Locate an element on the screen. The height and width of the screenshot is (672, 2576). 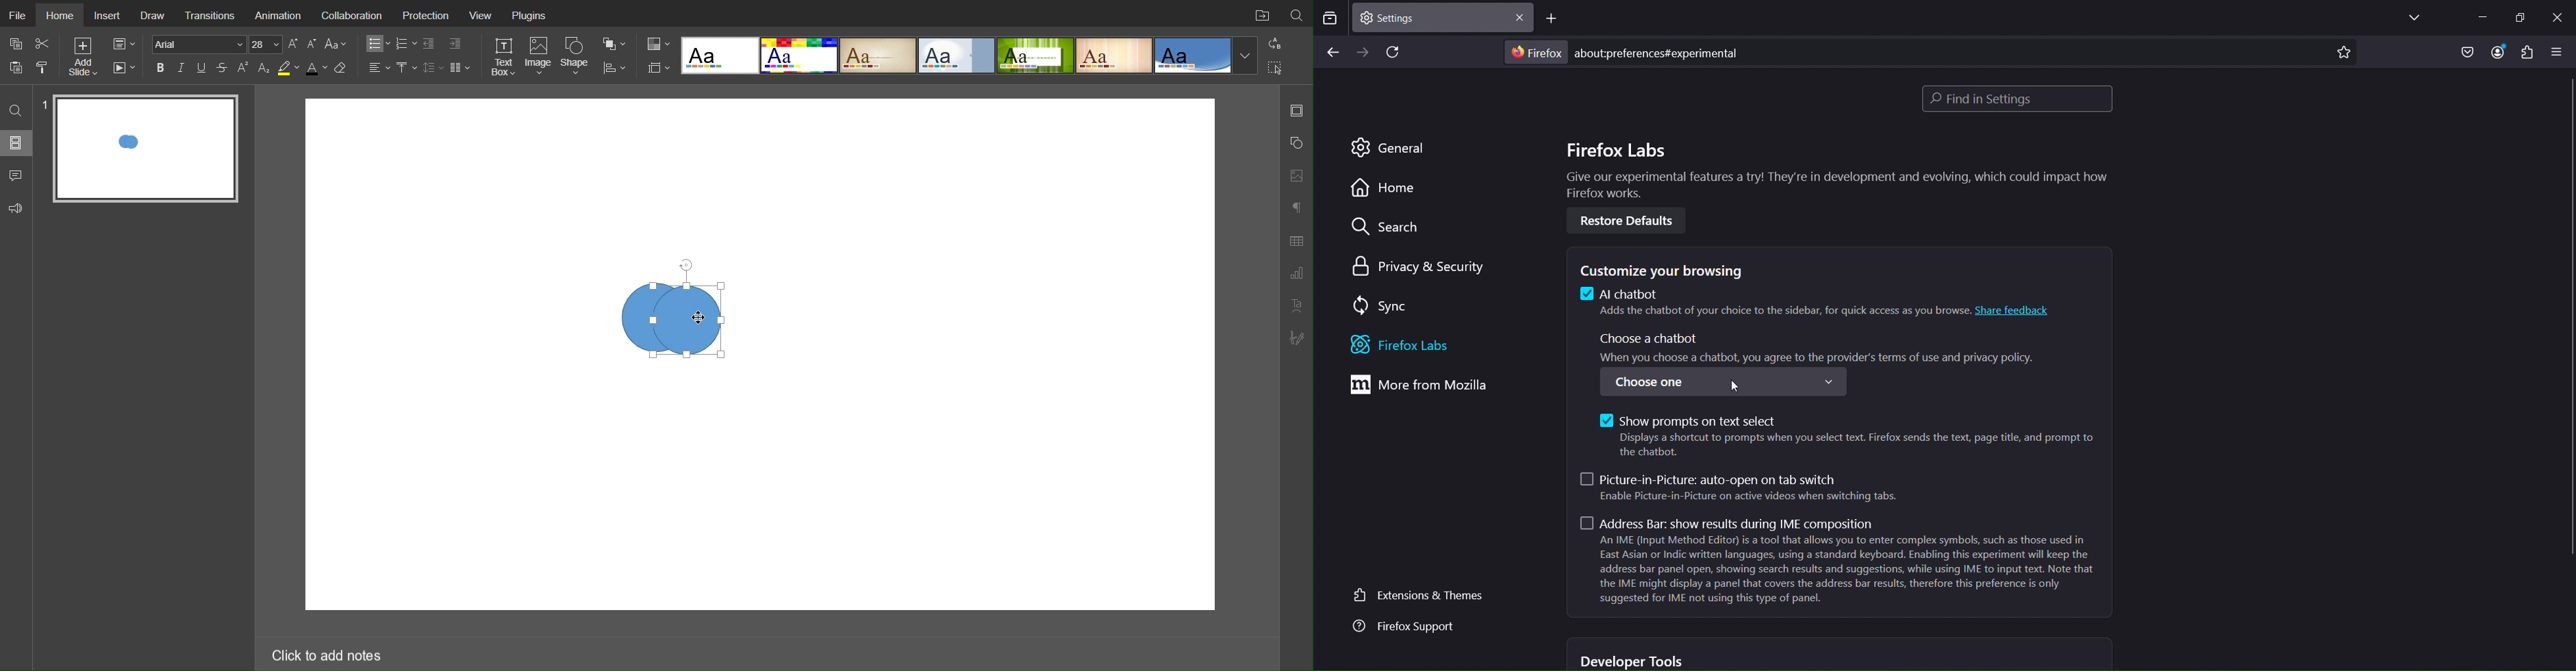
home is located at coordinates (1385, 189).